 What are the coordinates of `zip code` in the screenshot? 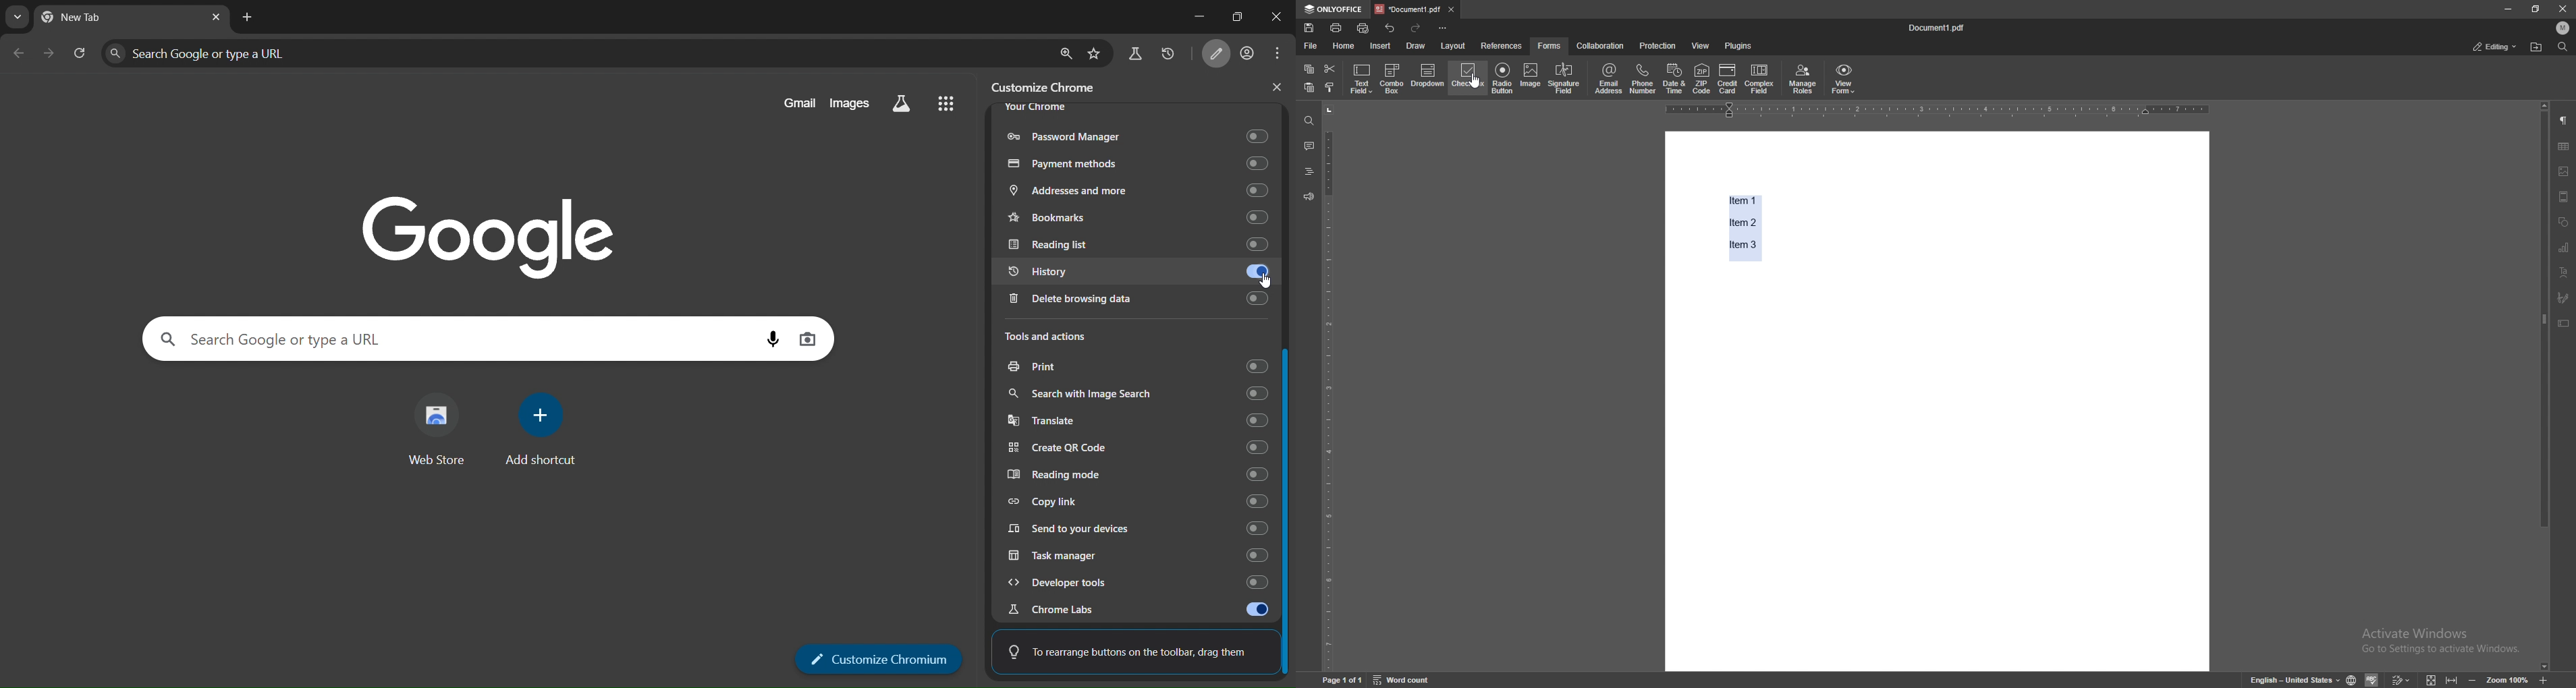 It's located at (1703, 79).